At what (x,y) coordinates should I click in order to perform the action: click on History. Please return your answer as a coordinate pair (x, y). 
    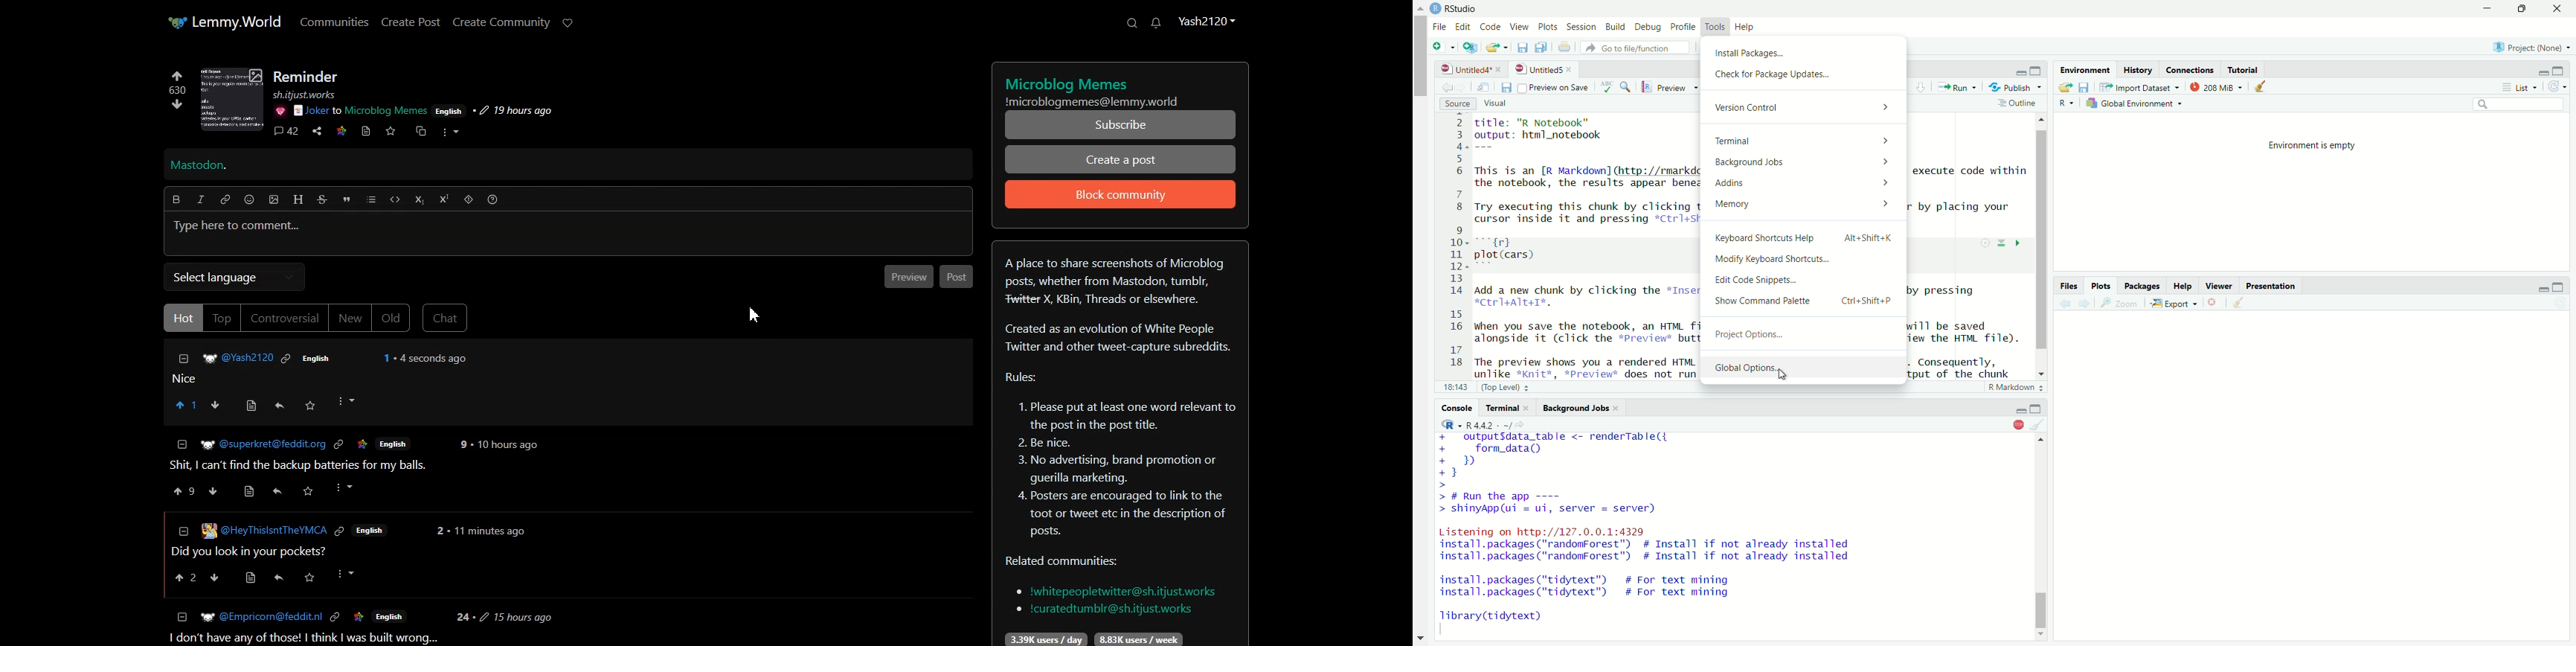
    Looking at the image, I should click on (2137, 69).